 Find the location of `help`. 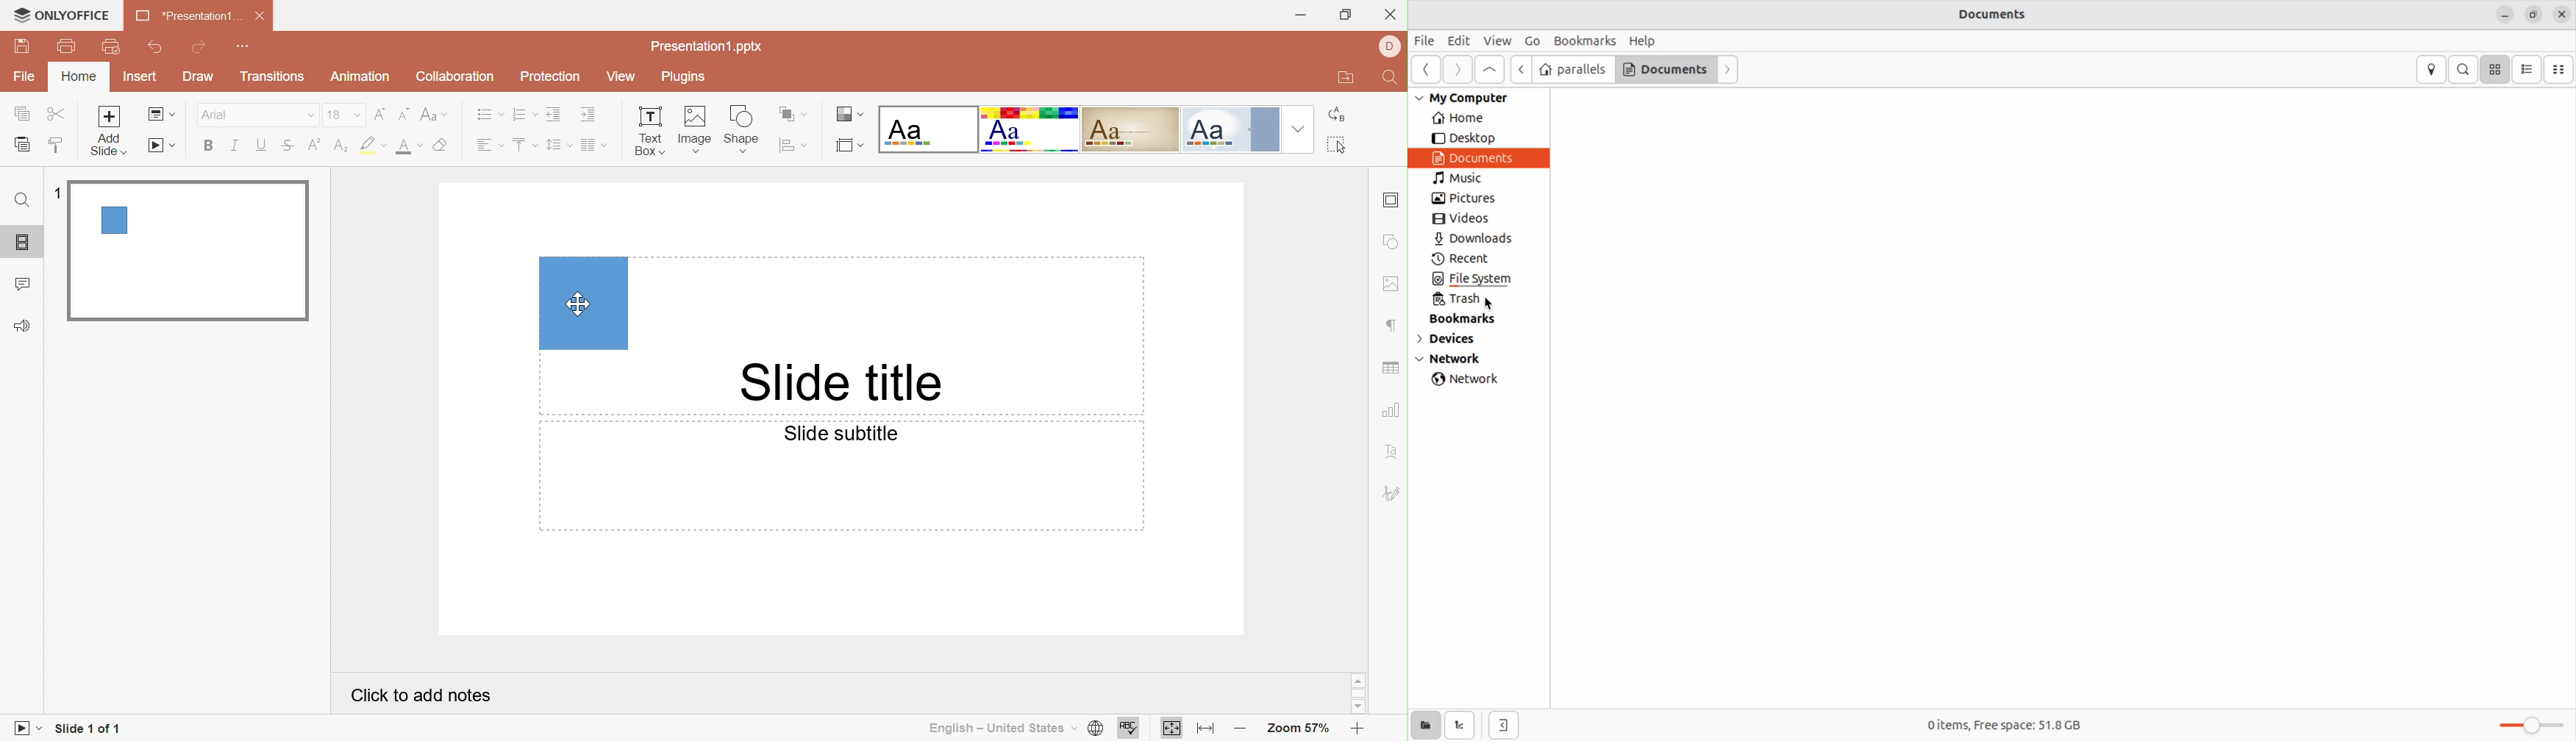

help is located at coordinates (1643, 40).